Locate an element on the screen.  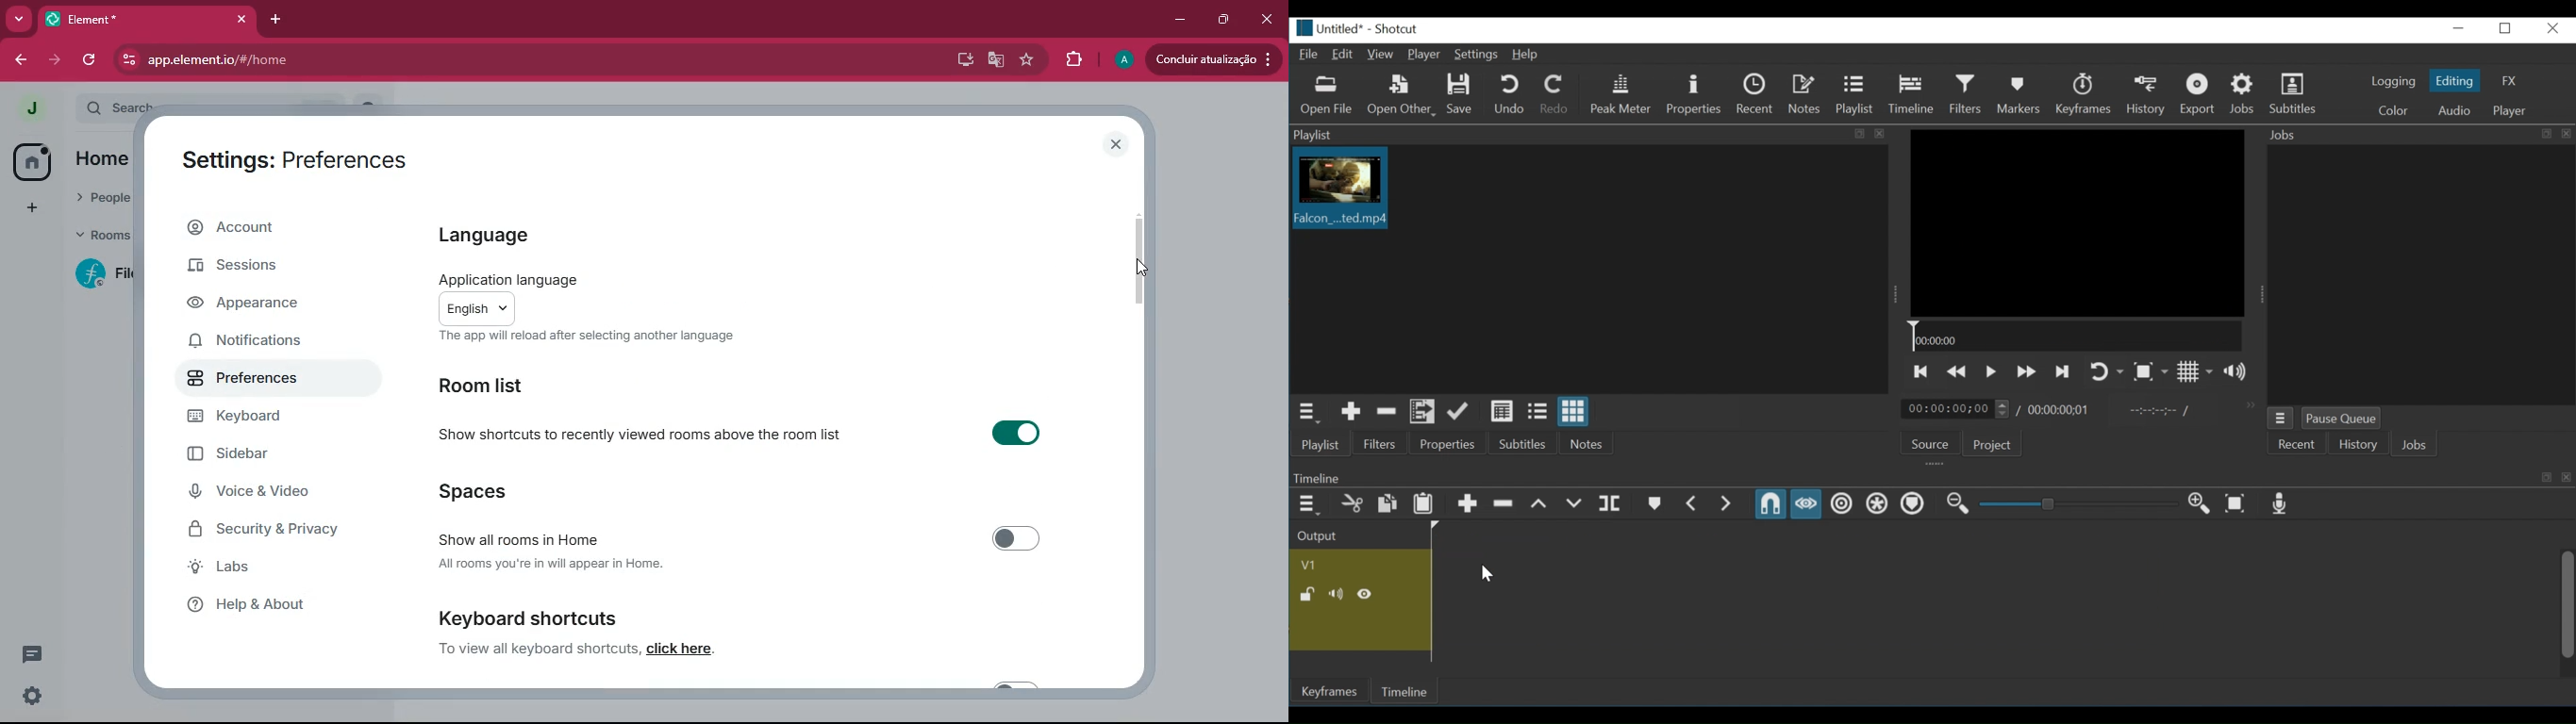
Add files to the playlist is located at coordinates (1421, 412).